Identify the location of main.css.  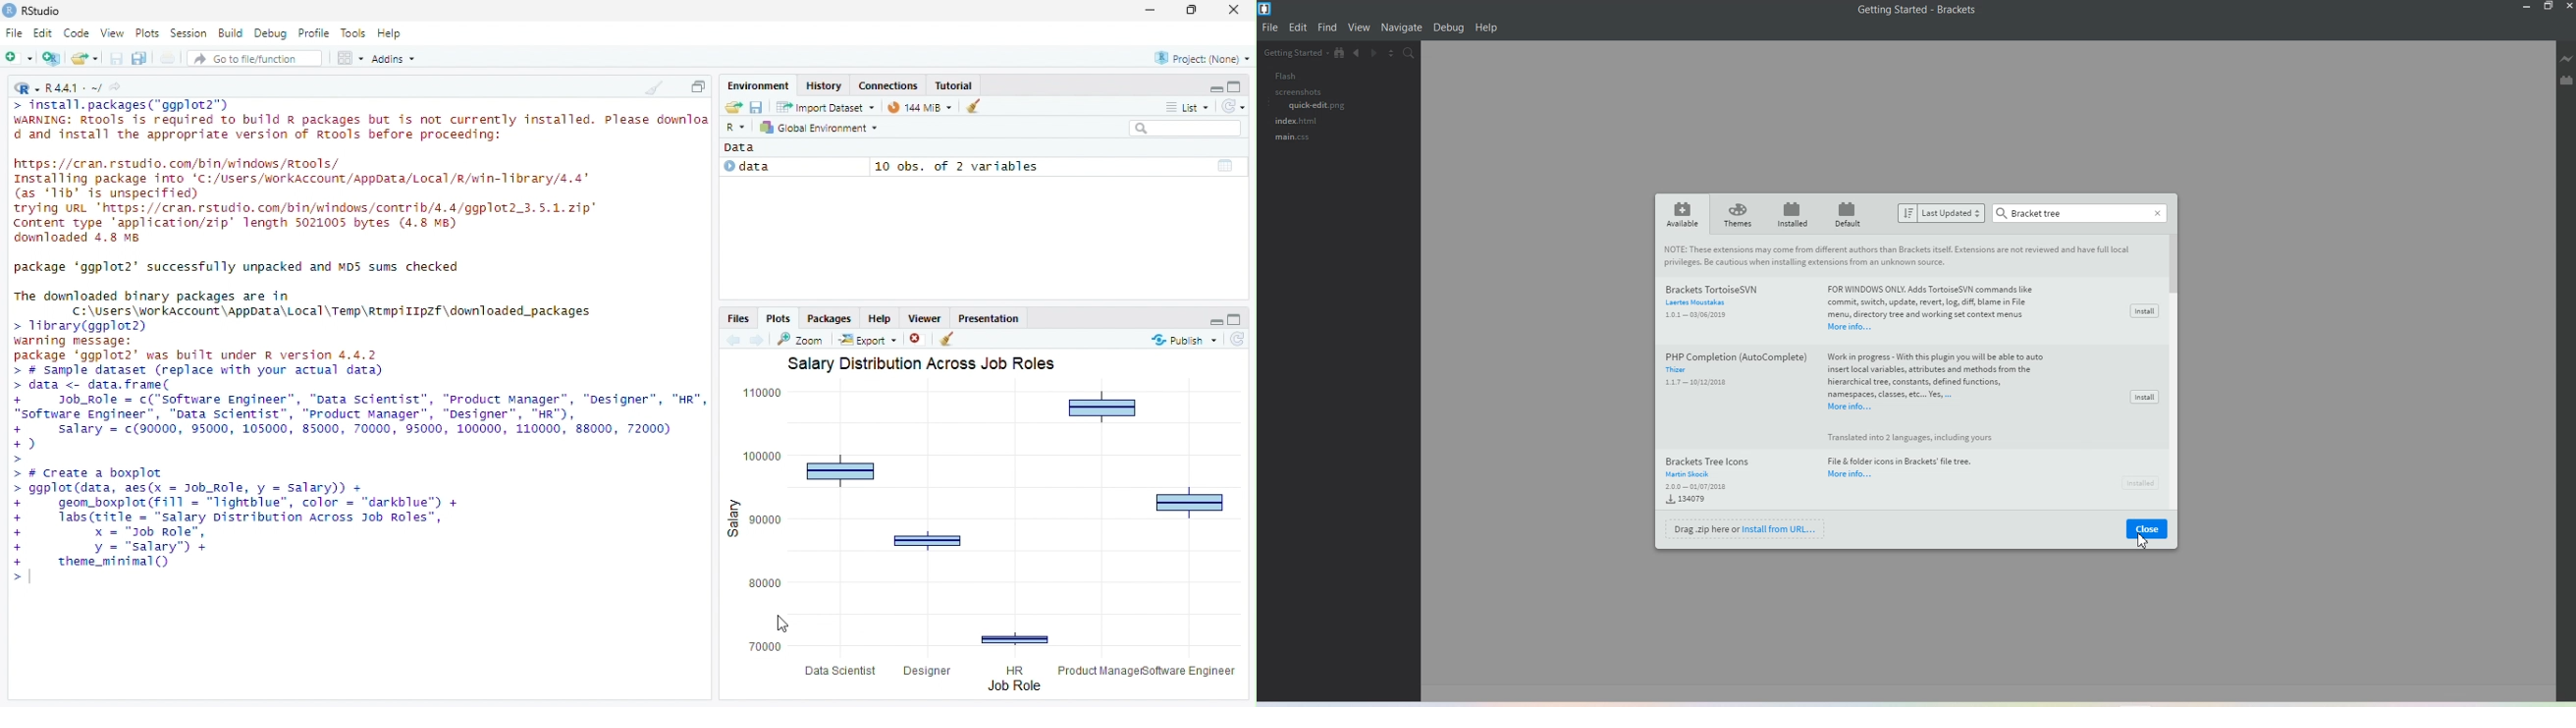
(1288, 140).